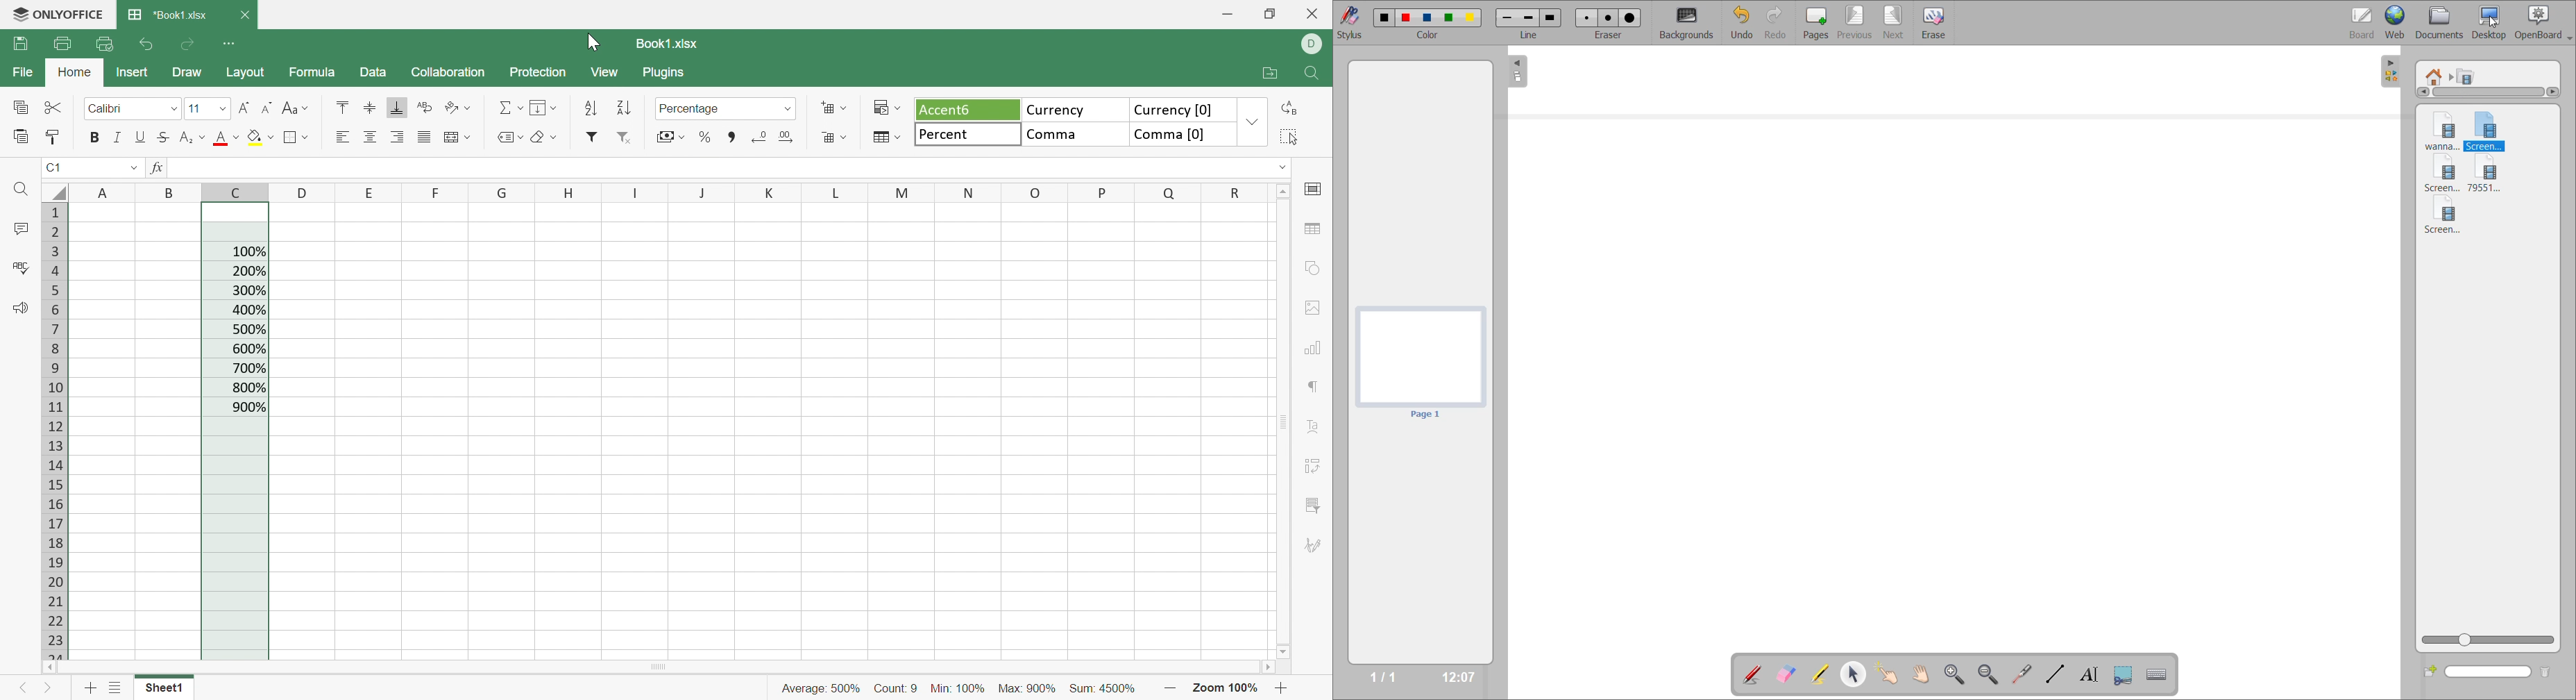 The image size is (2576, 700). I want to click on Copy, so click(19, 108).